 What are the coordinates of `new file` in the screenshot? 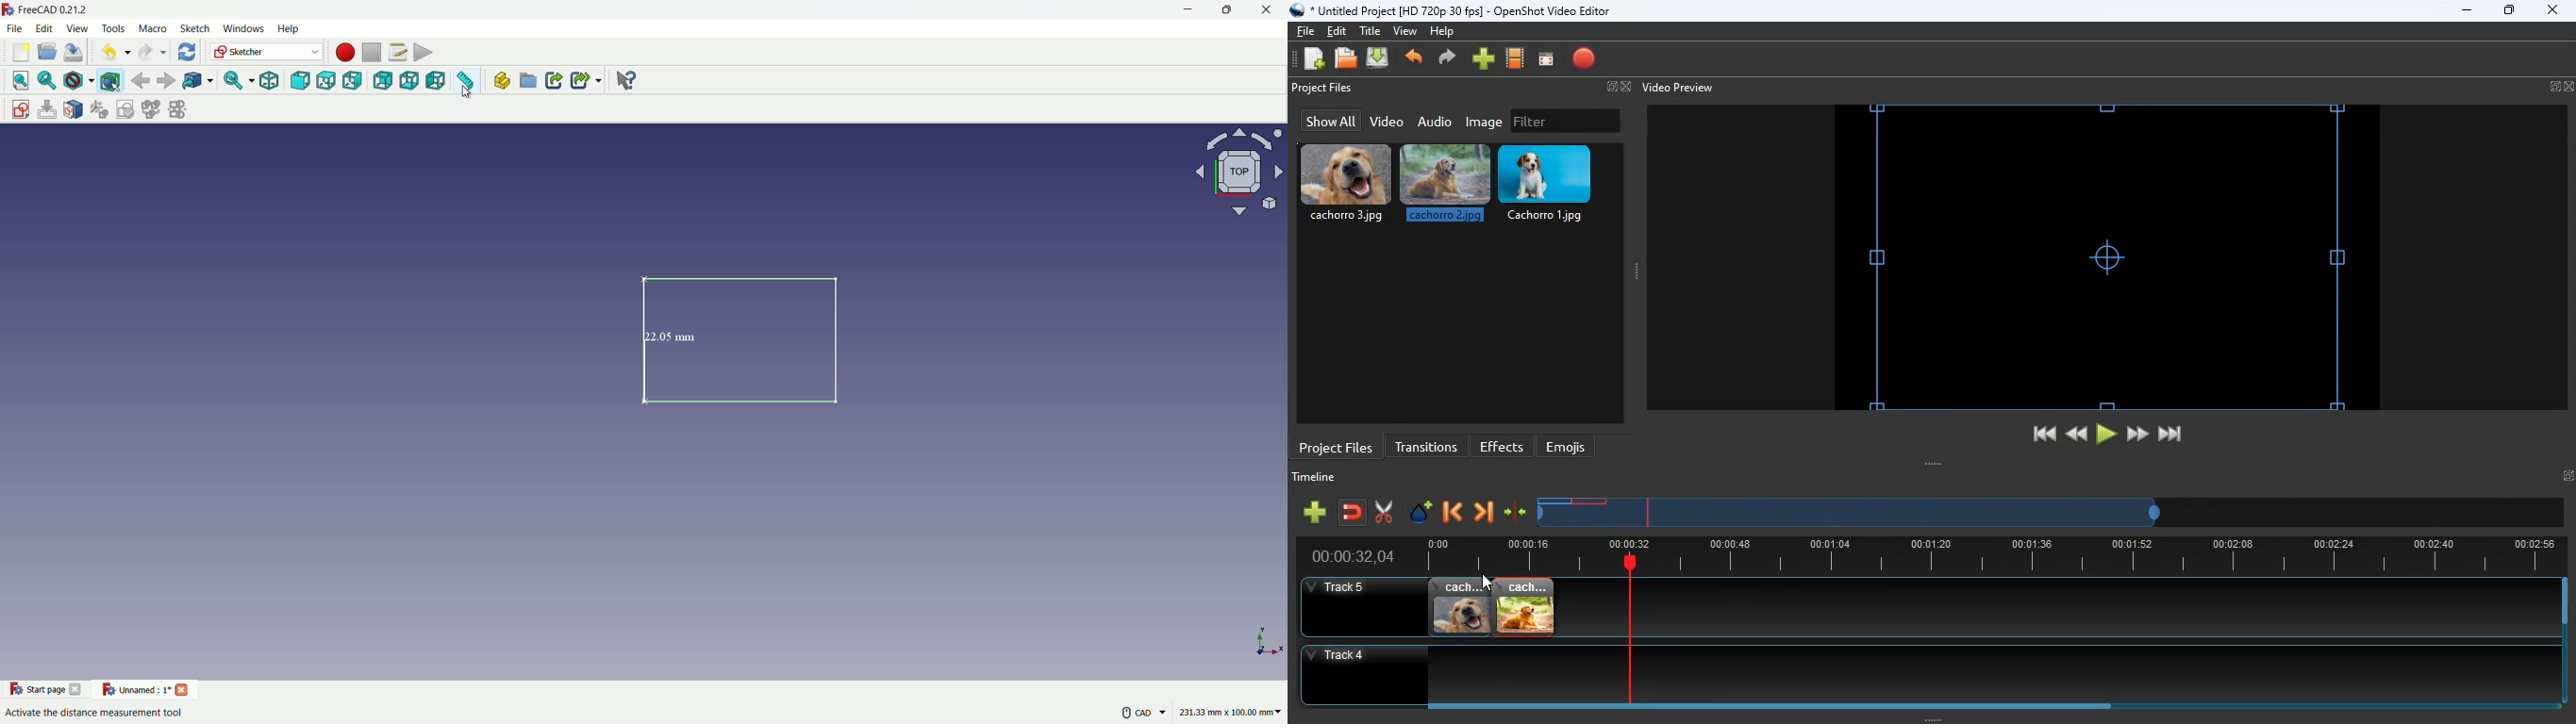 It's located at (19, 55).